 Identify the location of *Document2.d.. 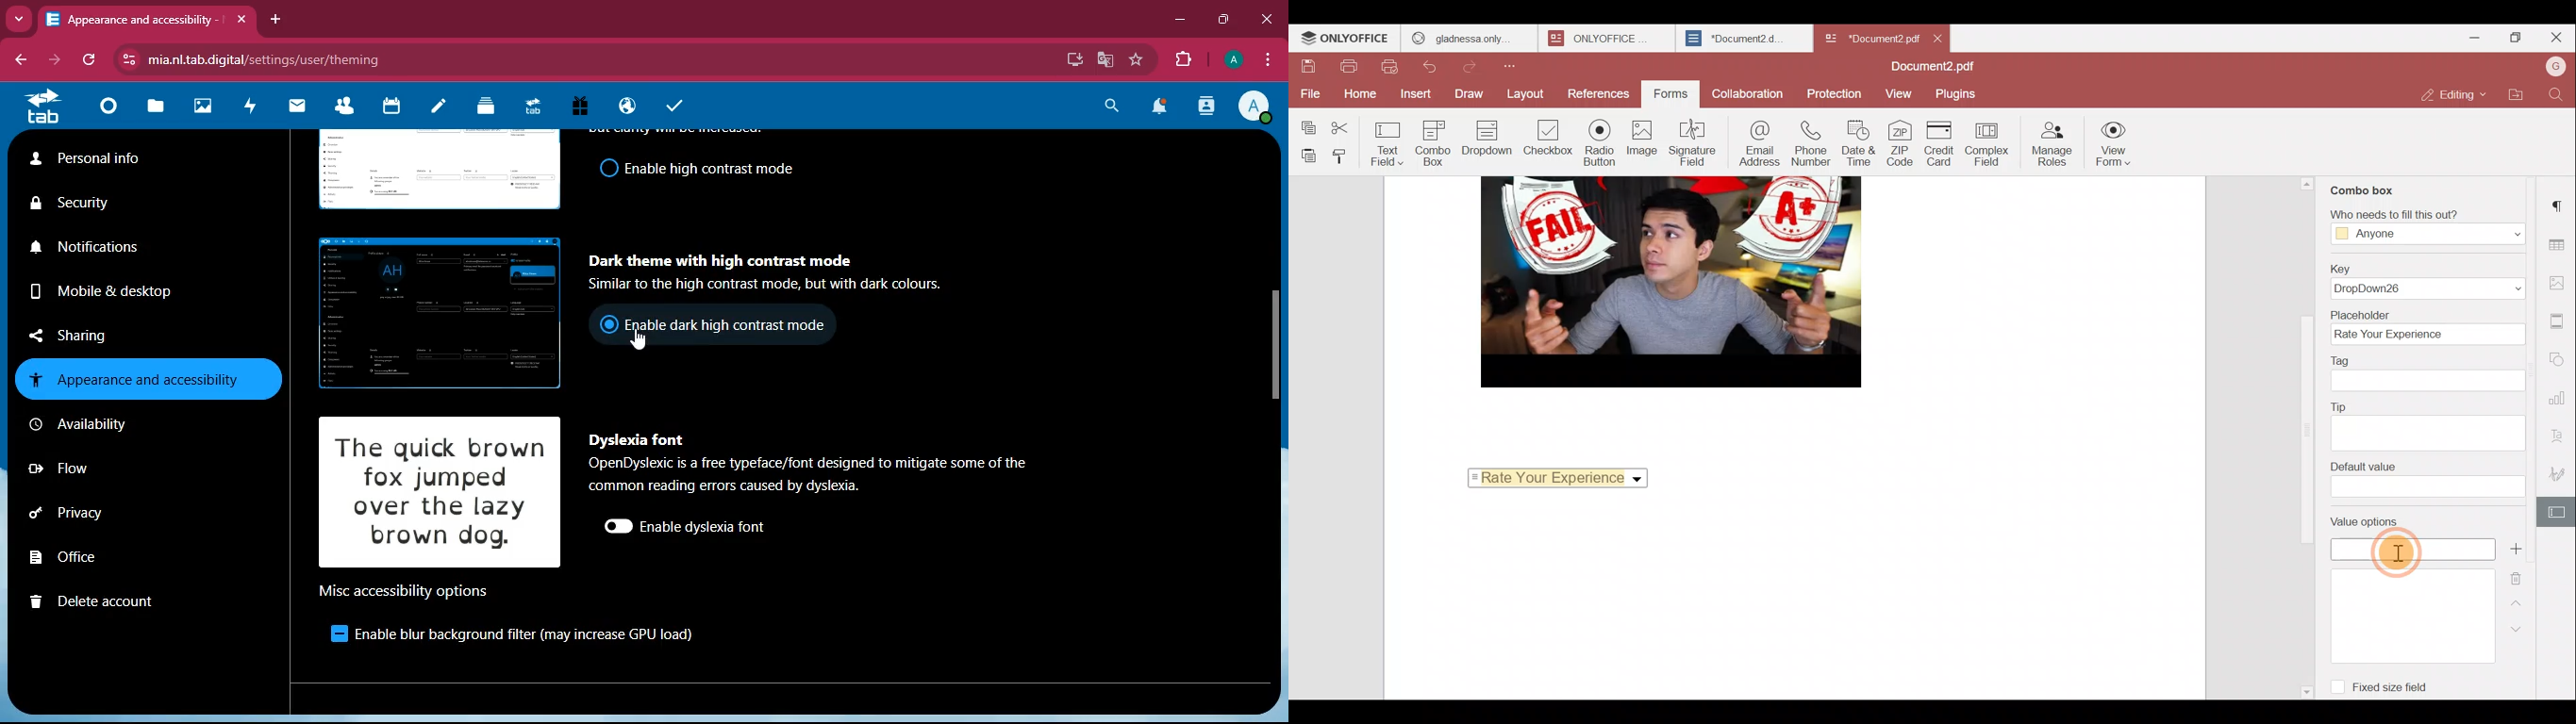
(1735, 36).